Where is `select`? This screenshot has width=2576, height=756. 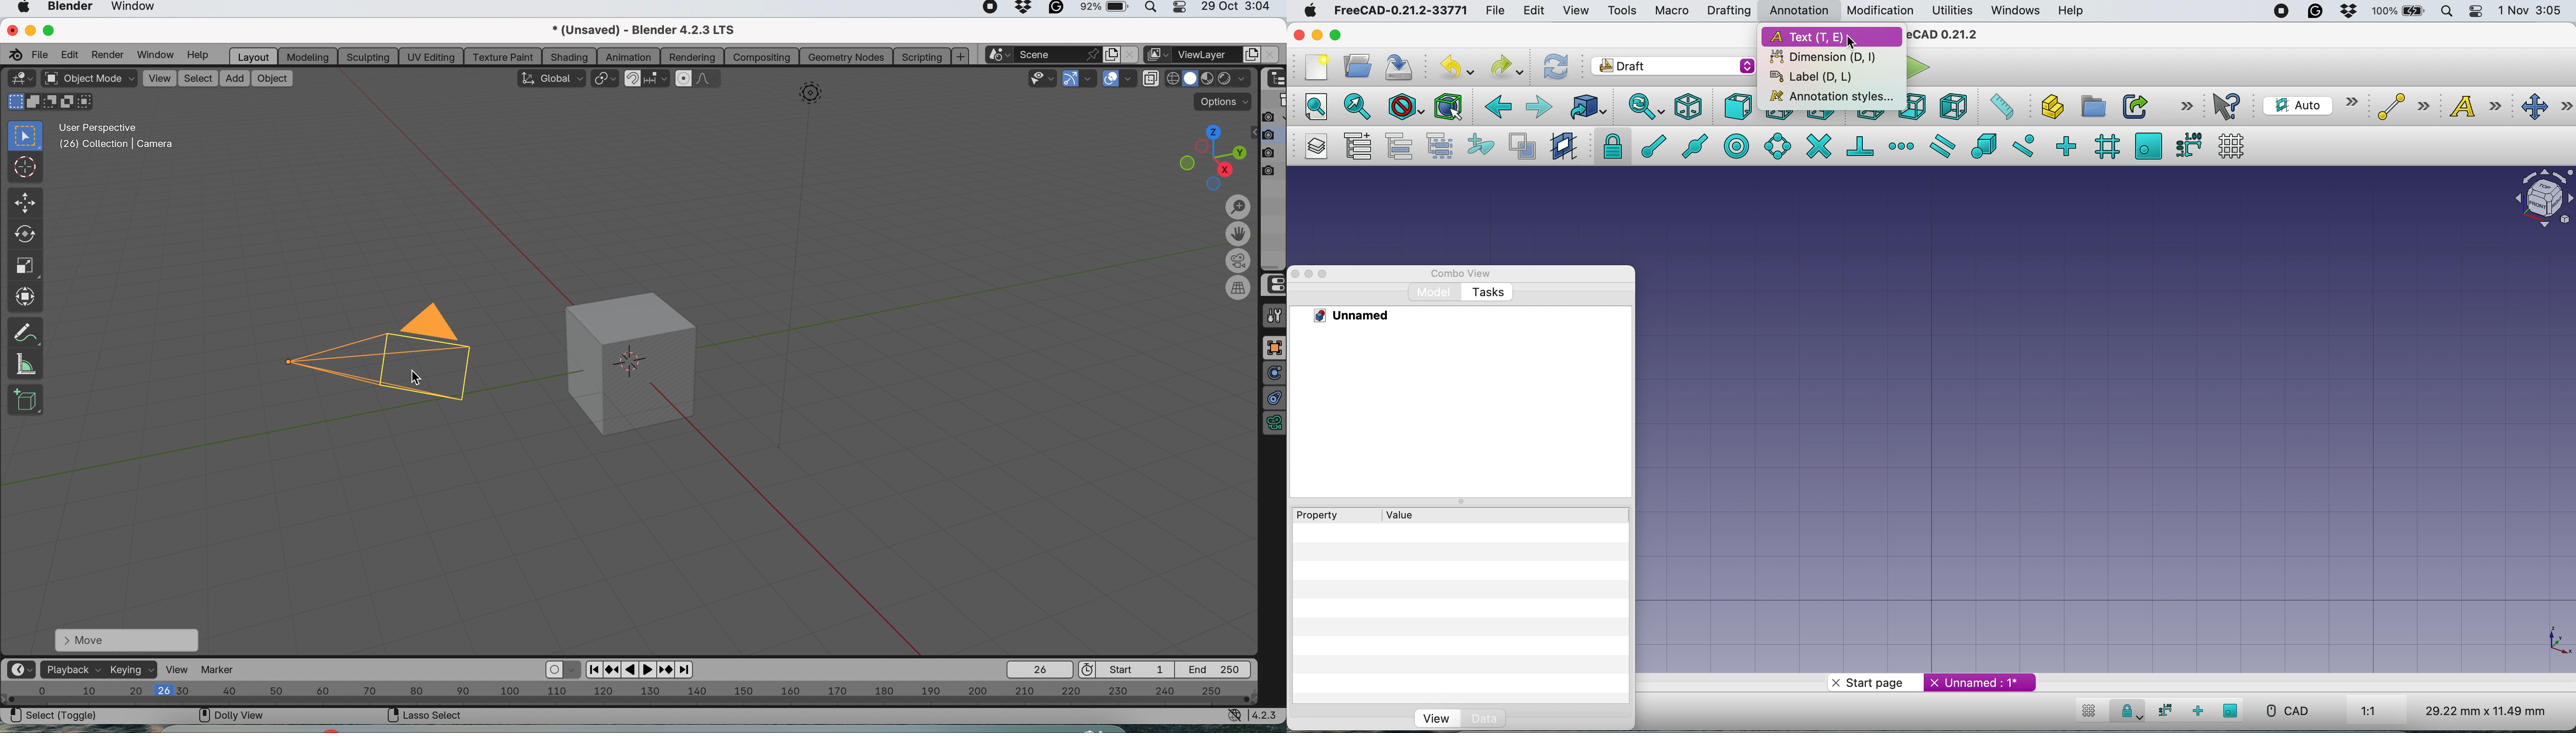
select is located at coordinates (198, 79).